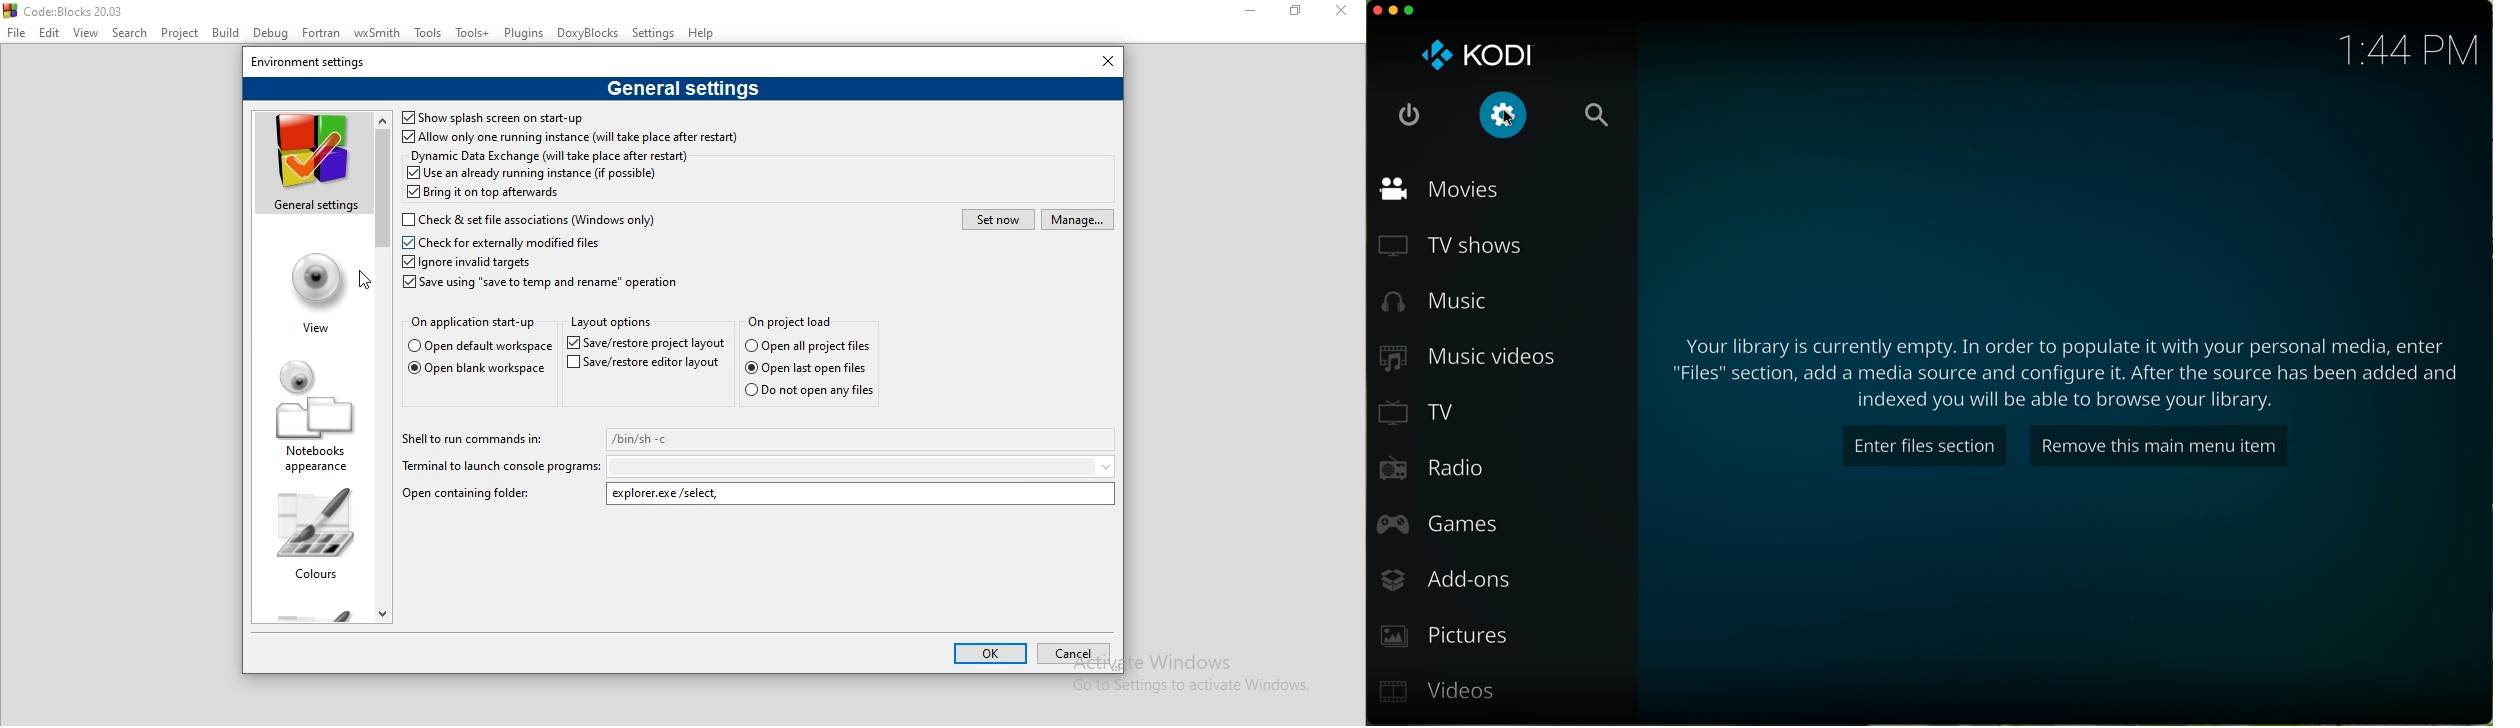 The height and width of the screenshot is (728, 2520). What do you see at coordinates (1077, 221) in the screenshot?
I see `manage` at bounding box center [1077, 221].